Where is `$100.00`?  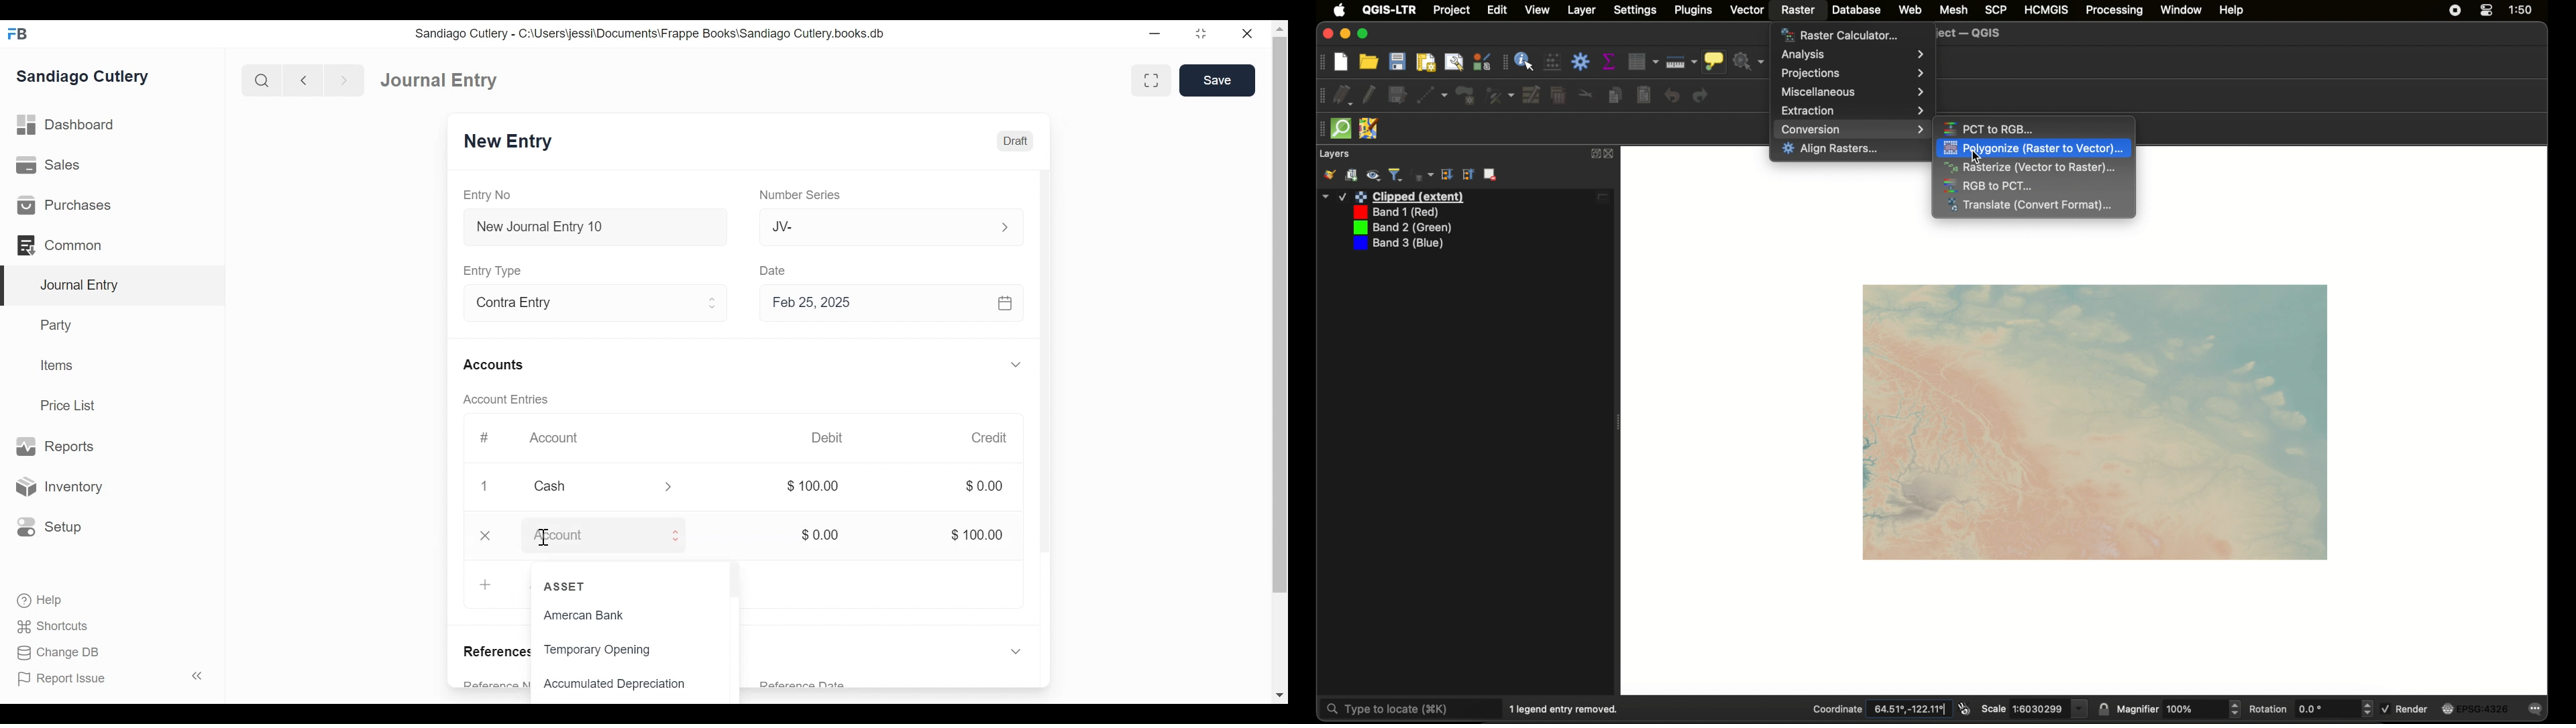 $100.00 is located at coordinates (814, 485).